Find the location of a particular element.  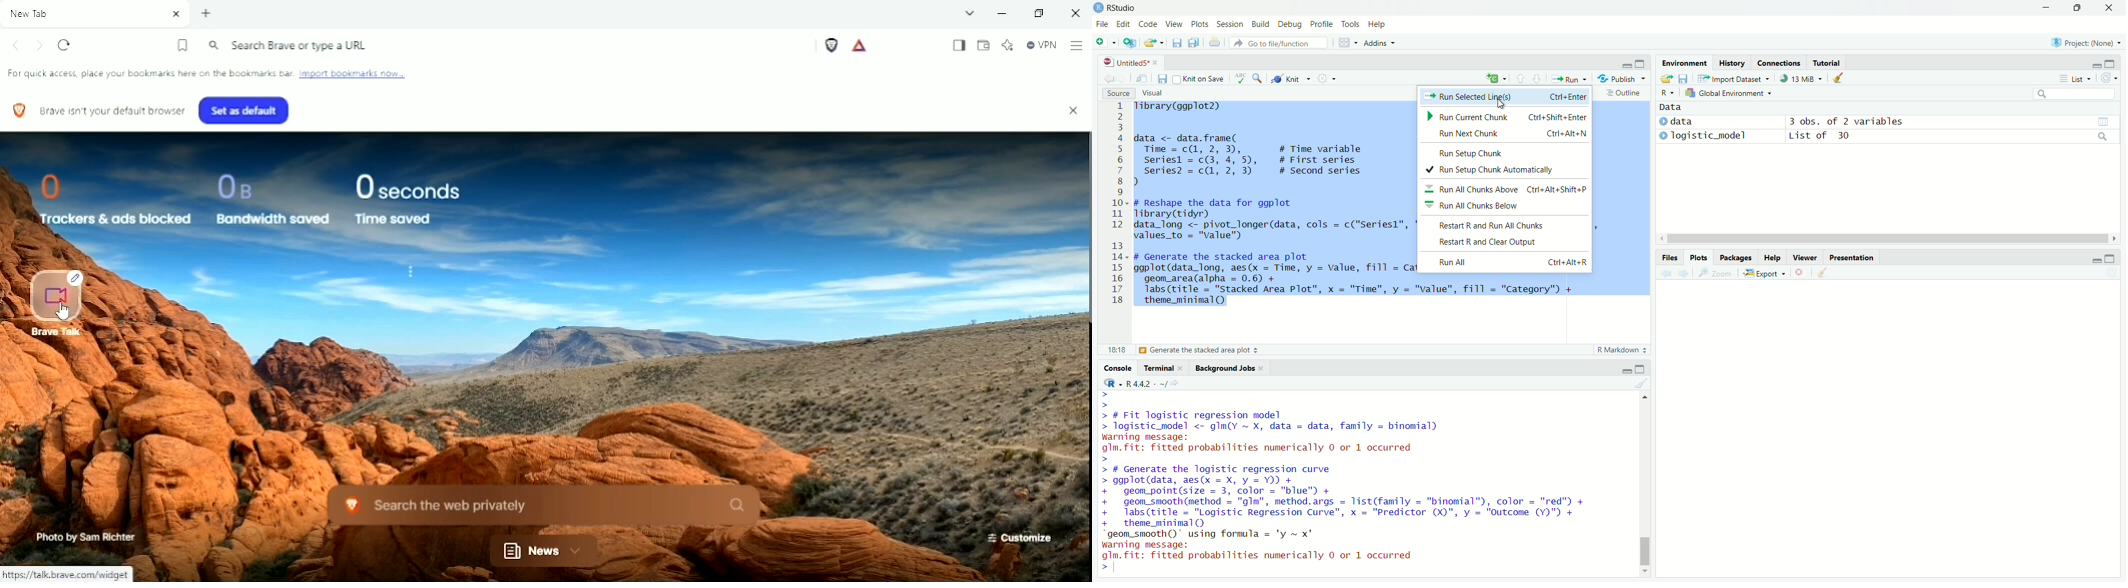

) data 3 obs. of 2 variables
» Togistic_model List of 30 is located at coordinates (1790, 128).